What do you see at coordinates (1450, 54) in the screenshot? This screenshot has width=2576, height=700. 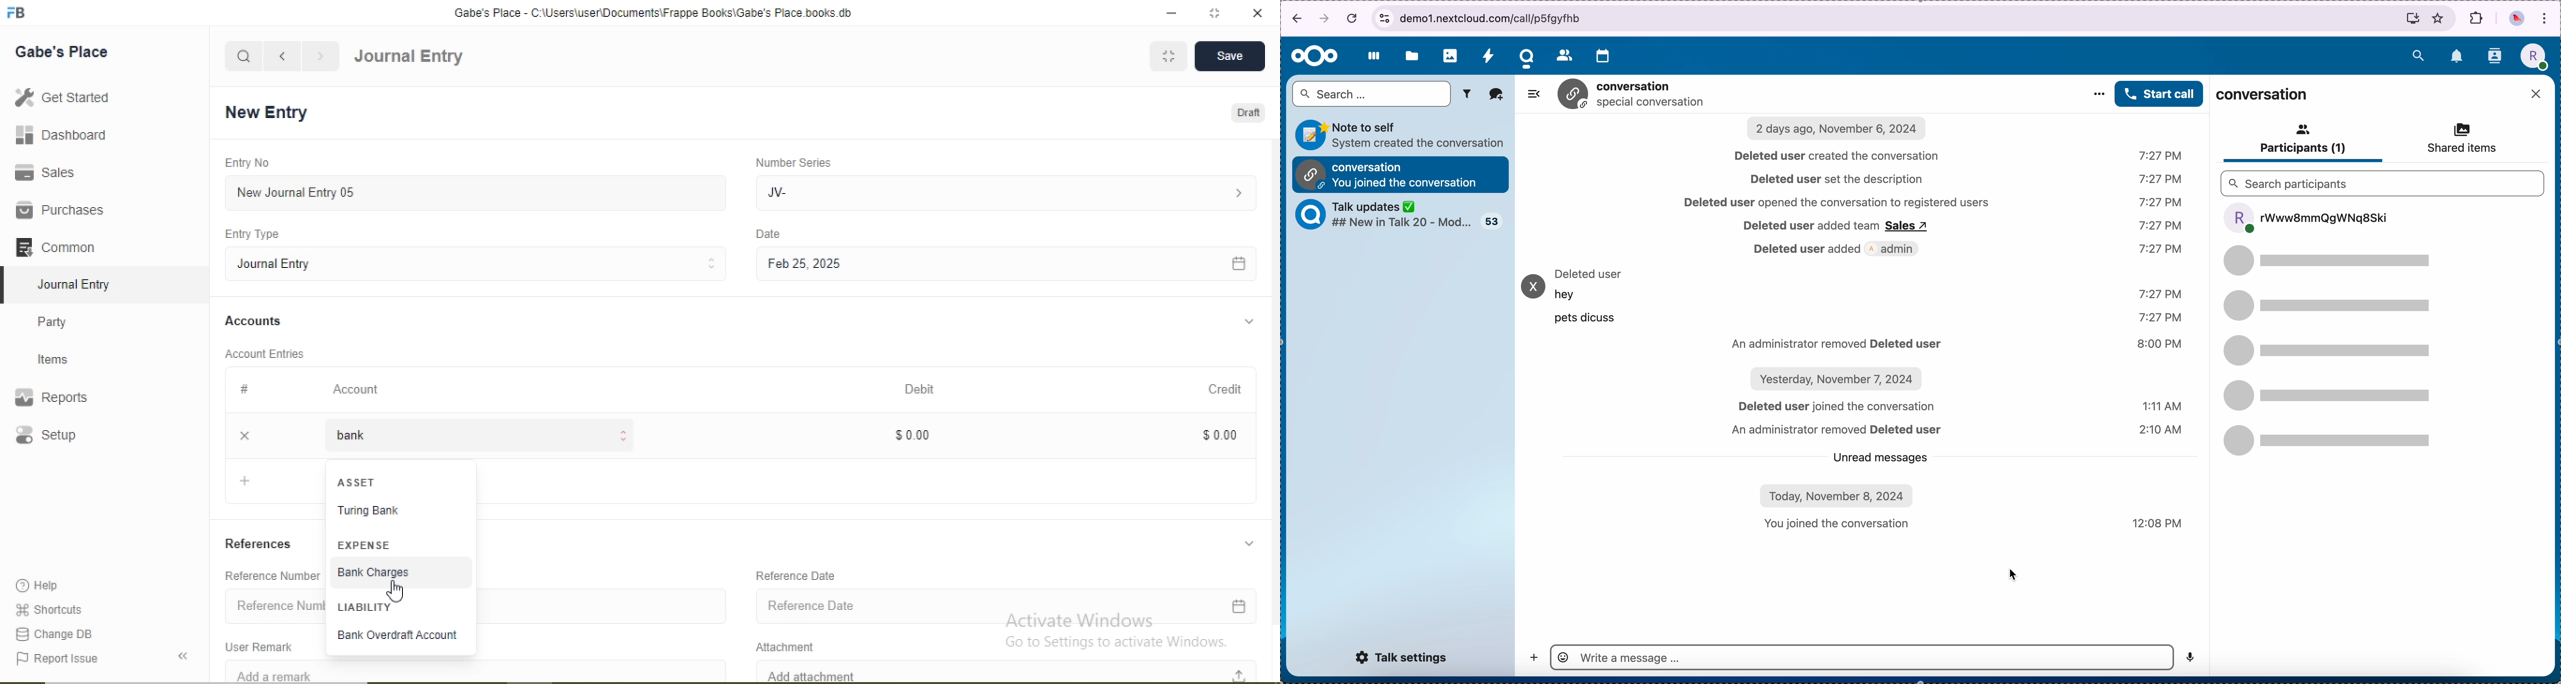 I see `photos` at bounding box center [1450, 54].